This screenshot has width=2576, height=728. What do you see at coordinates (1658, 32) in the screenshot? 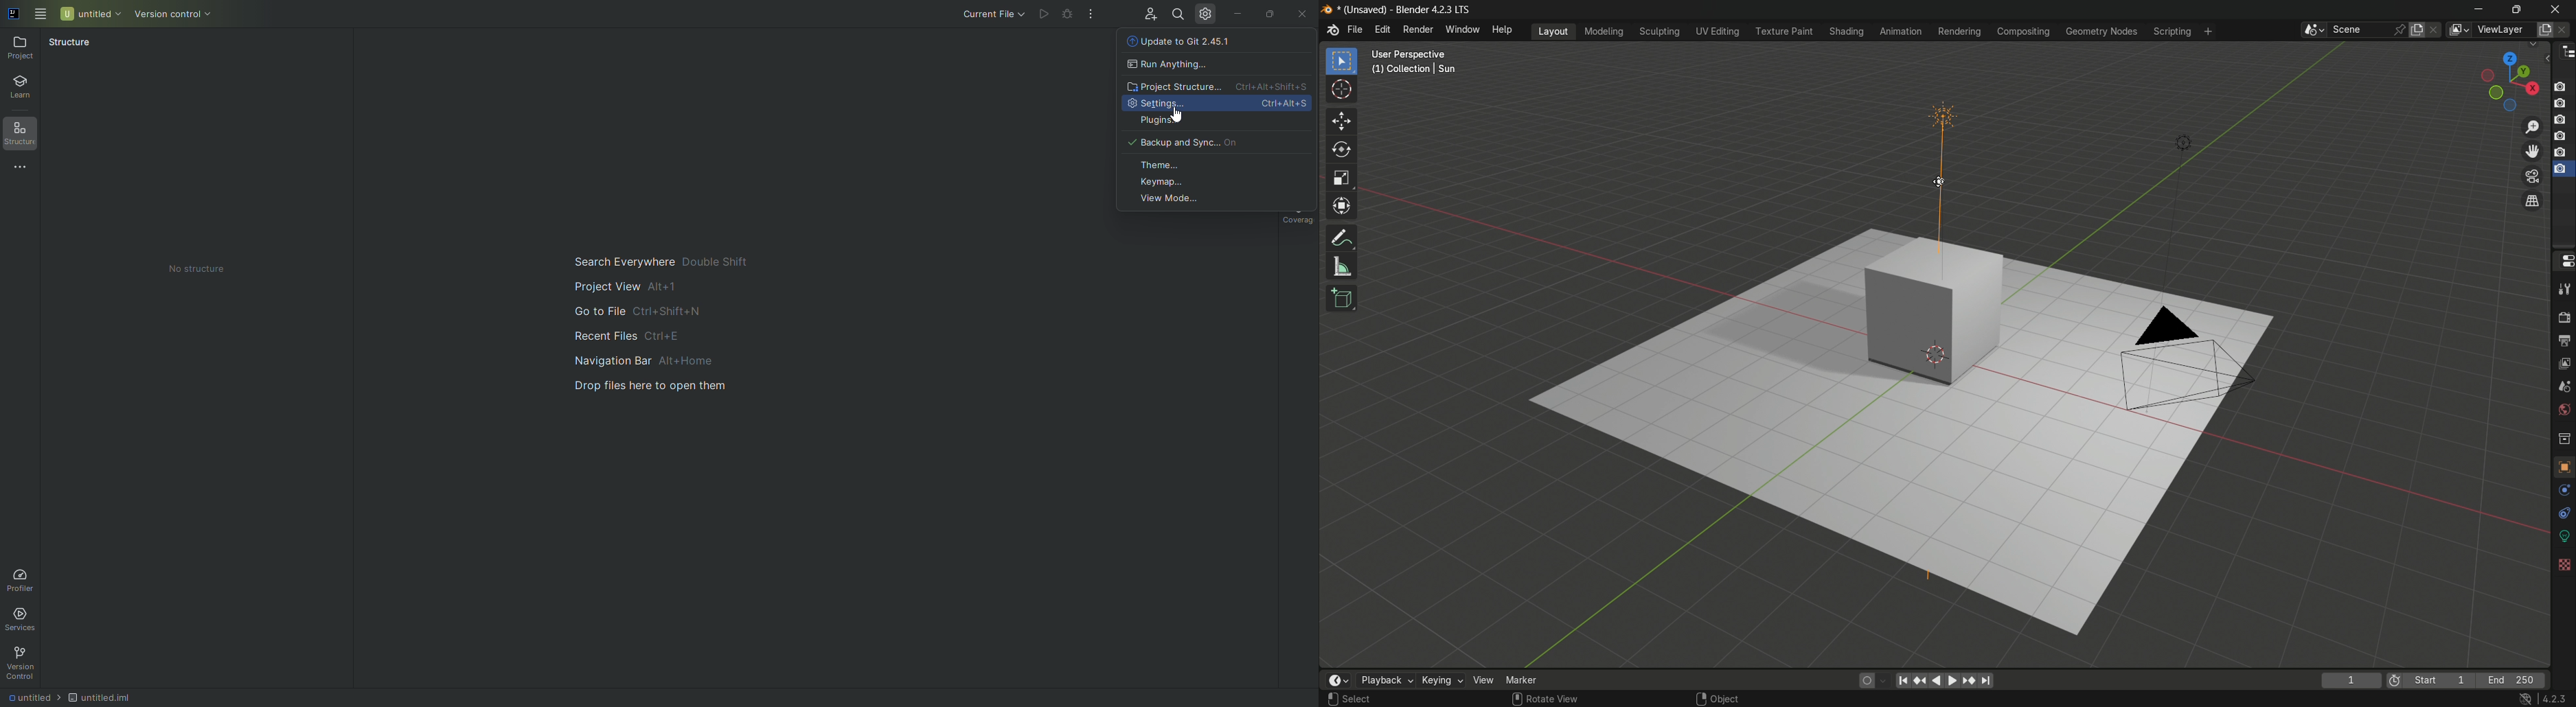
I see `sculpting` at bounding box center [1658, 32].